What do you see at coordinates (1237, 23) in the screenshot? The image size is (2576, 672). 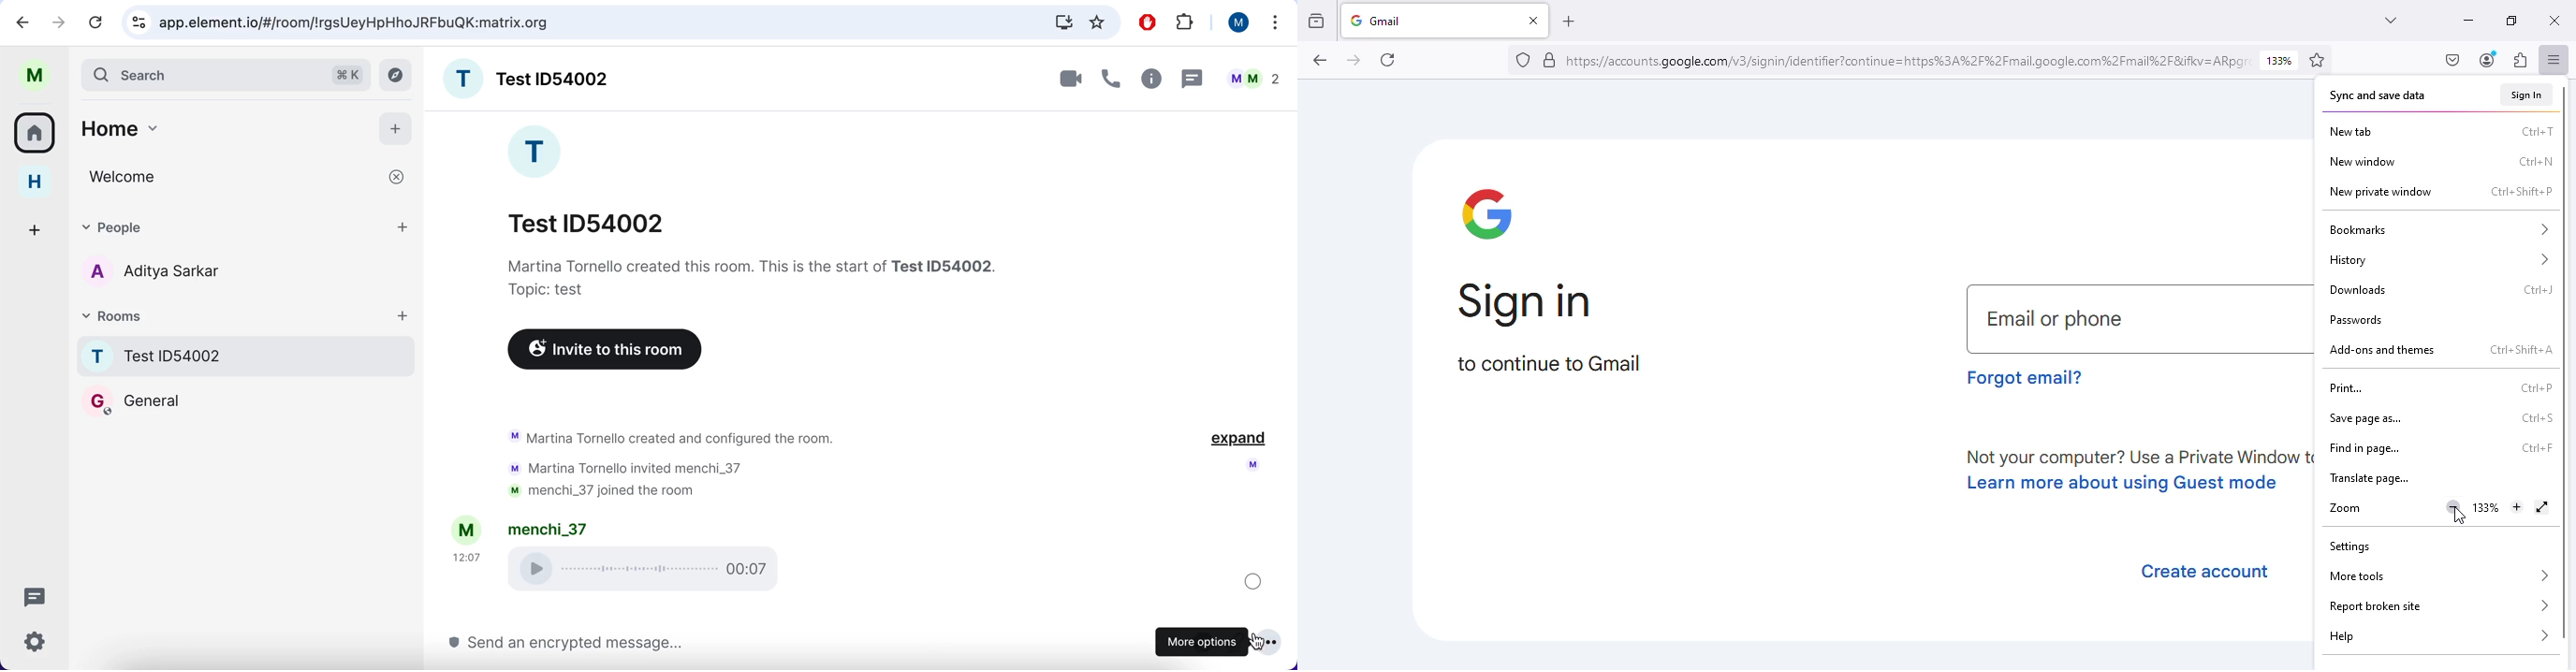 I see `user` at bounding box center [1237, 23].